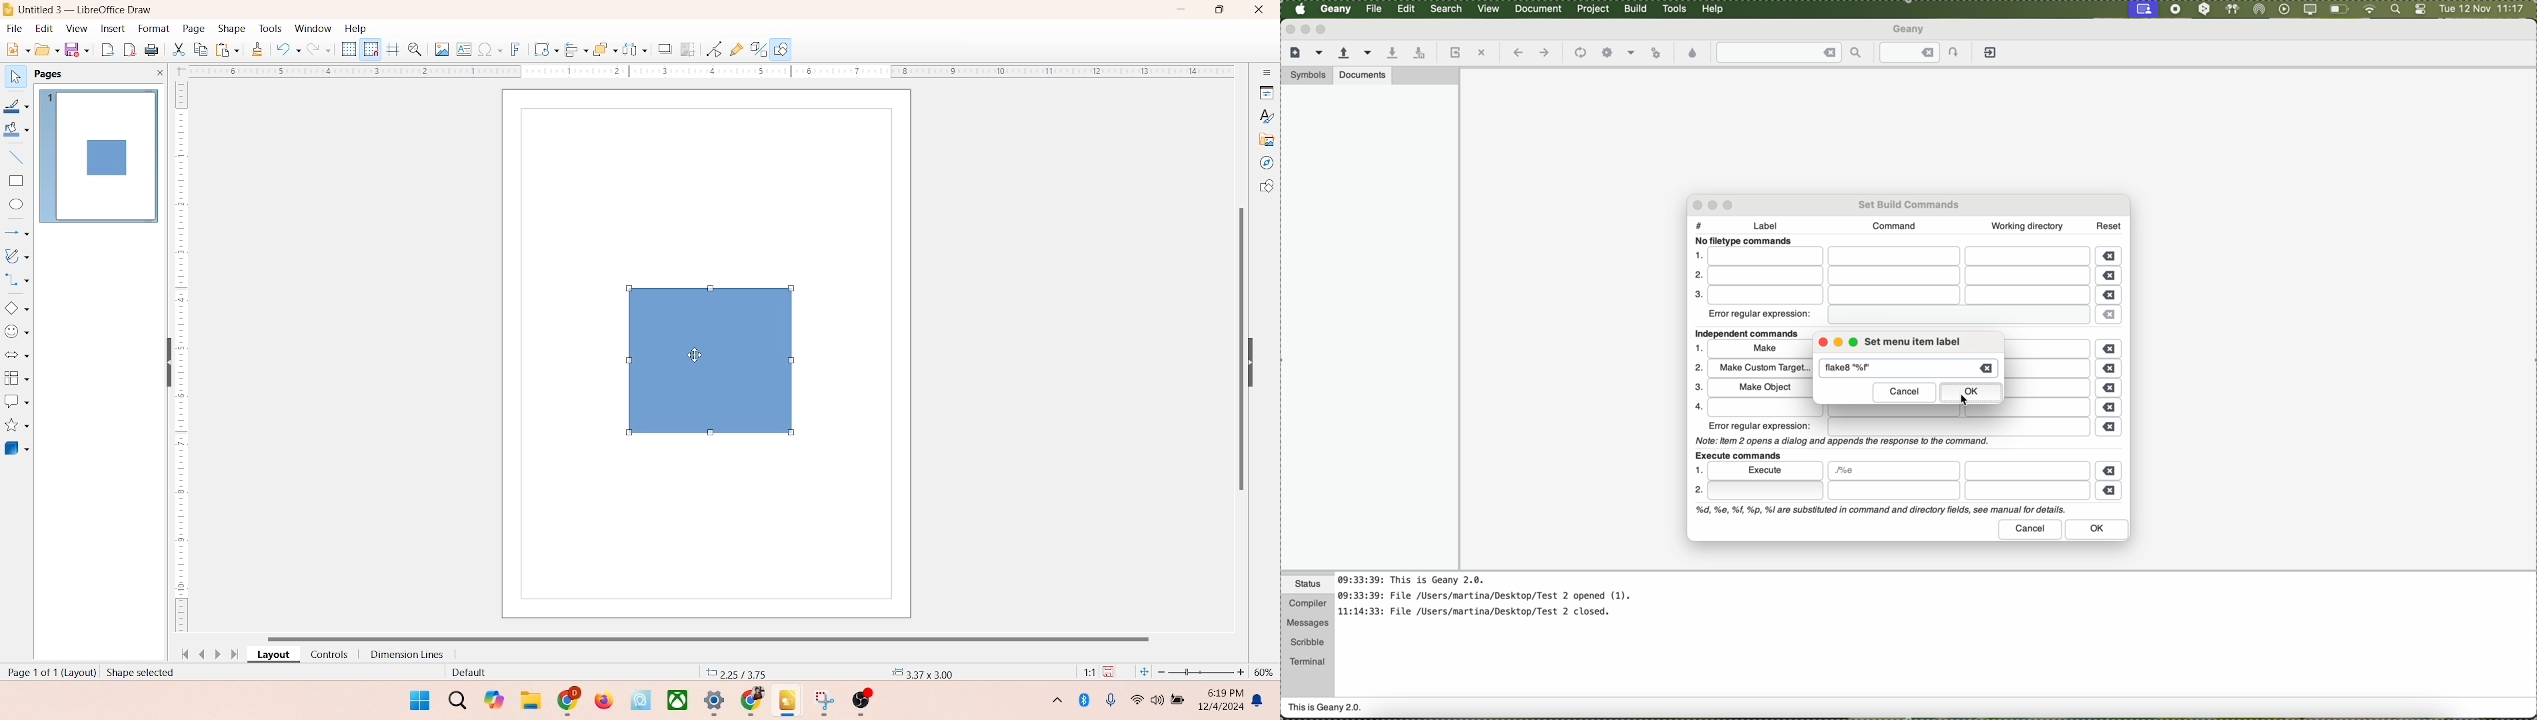 The height and width of the screenshot is (728, 2548). Describe the element at coordinates (42, 29) in the screenshot. I see `edit` at that location.